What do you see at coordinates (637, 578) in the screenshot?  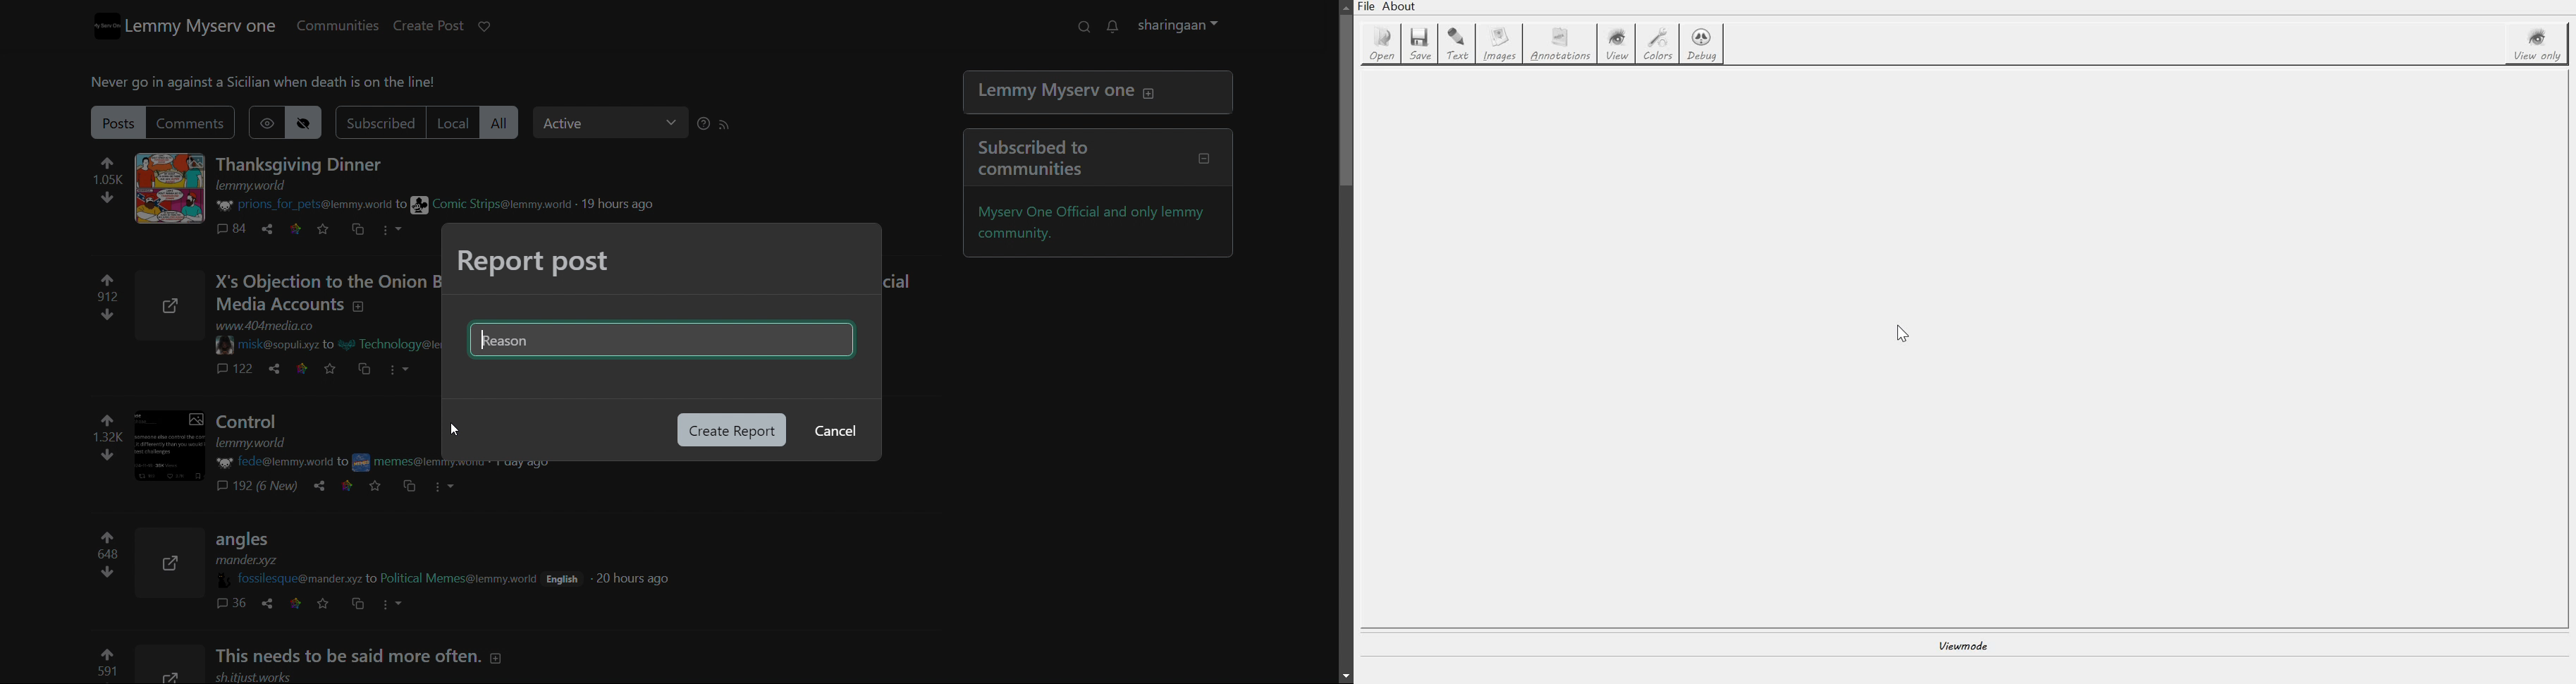 I see `20 hours ago (post time)` at bounding box center [637, 578].